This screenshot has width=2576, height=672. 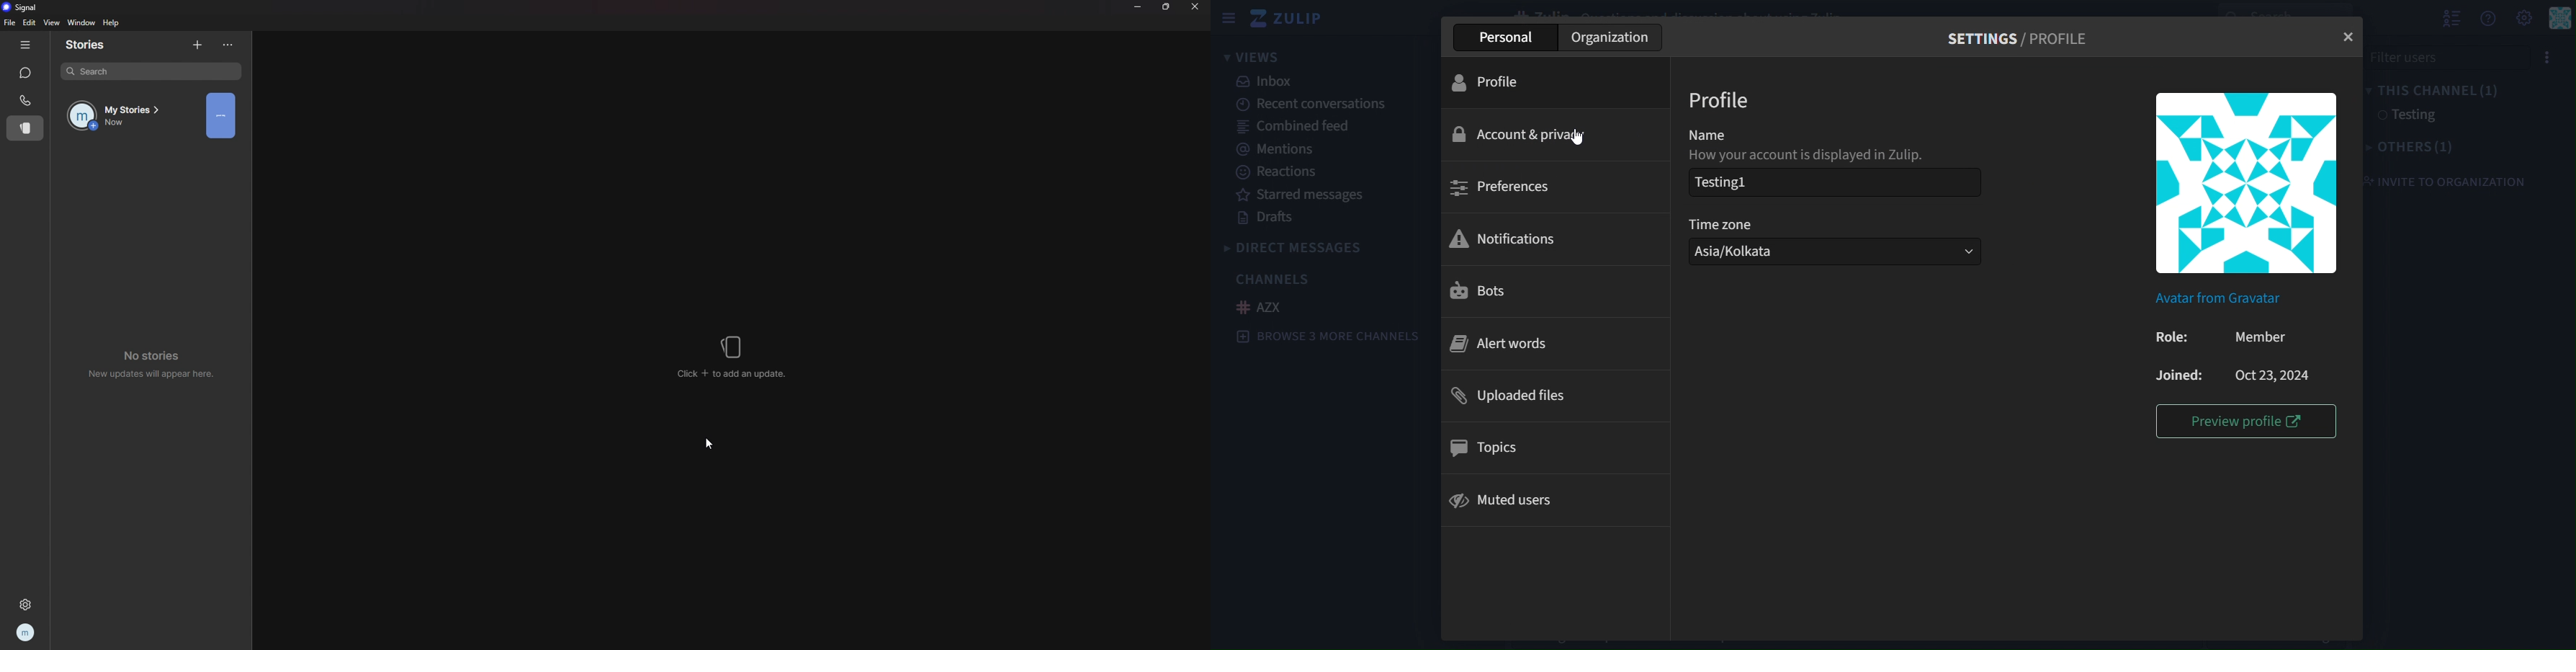 I want to click on view, so click(x=51, y=22).